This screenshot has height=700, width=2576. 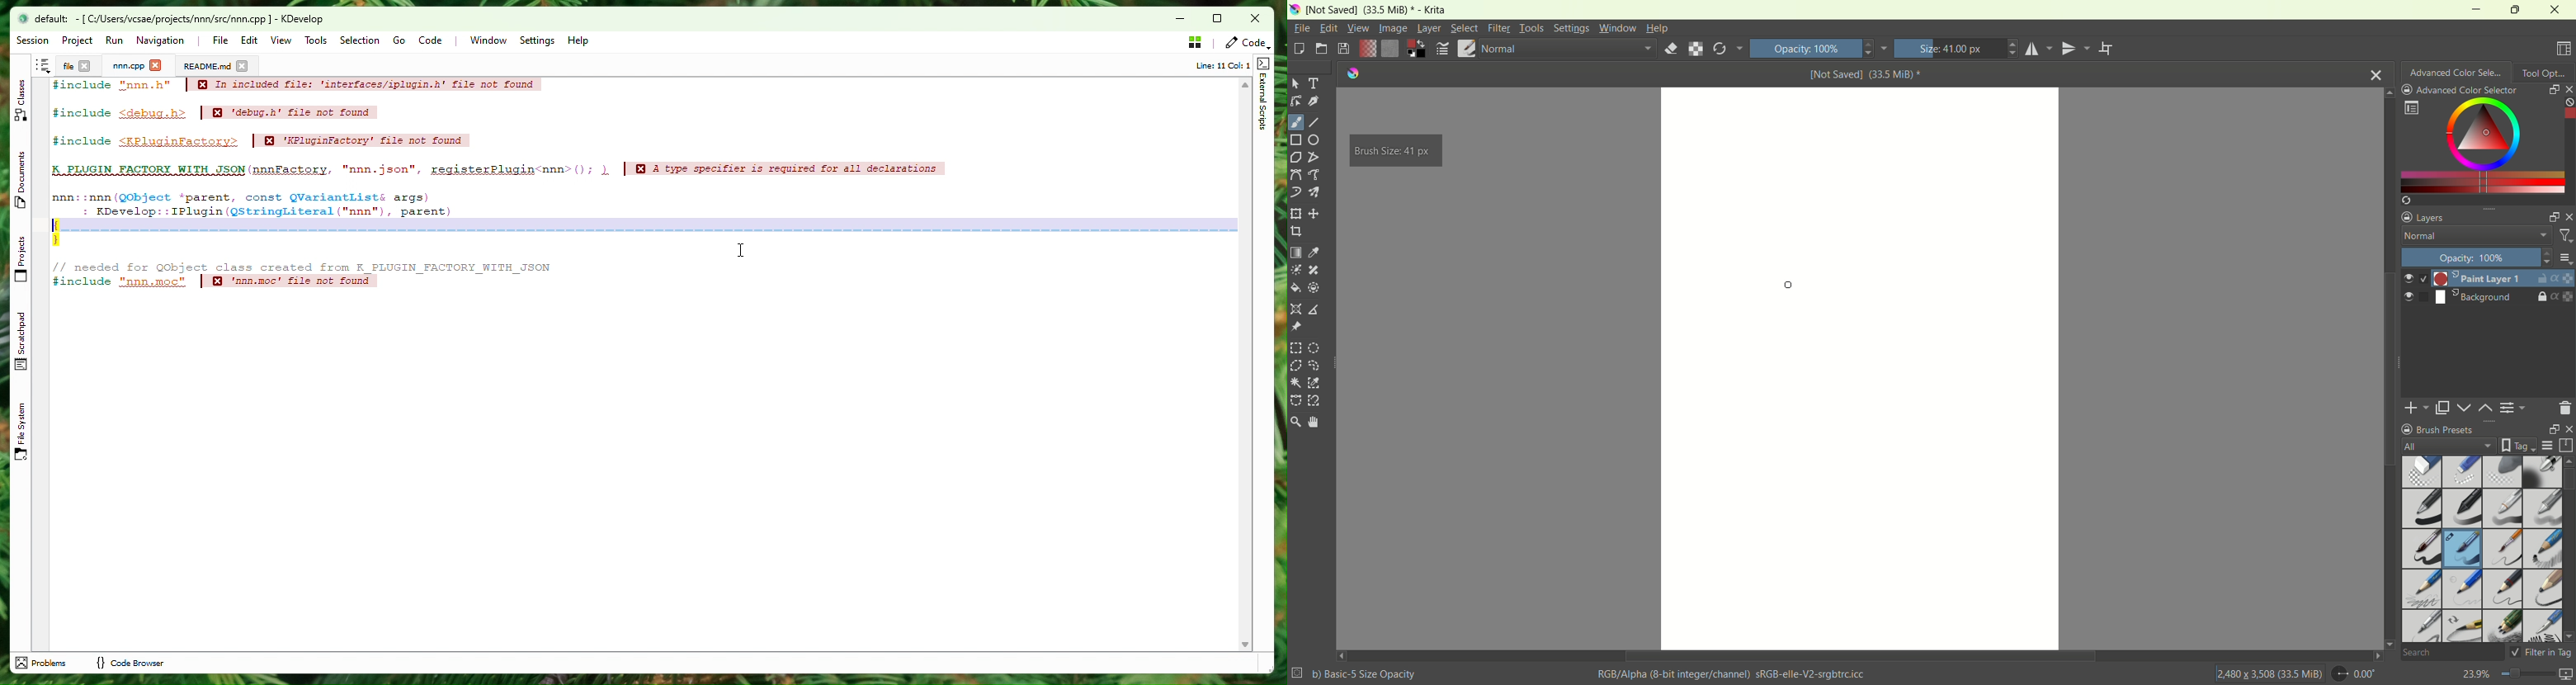 What do you see at coordinates (1318, 365) in the screenshot?
I see `free hand selection` at bounding box center [1318, 365].